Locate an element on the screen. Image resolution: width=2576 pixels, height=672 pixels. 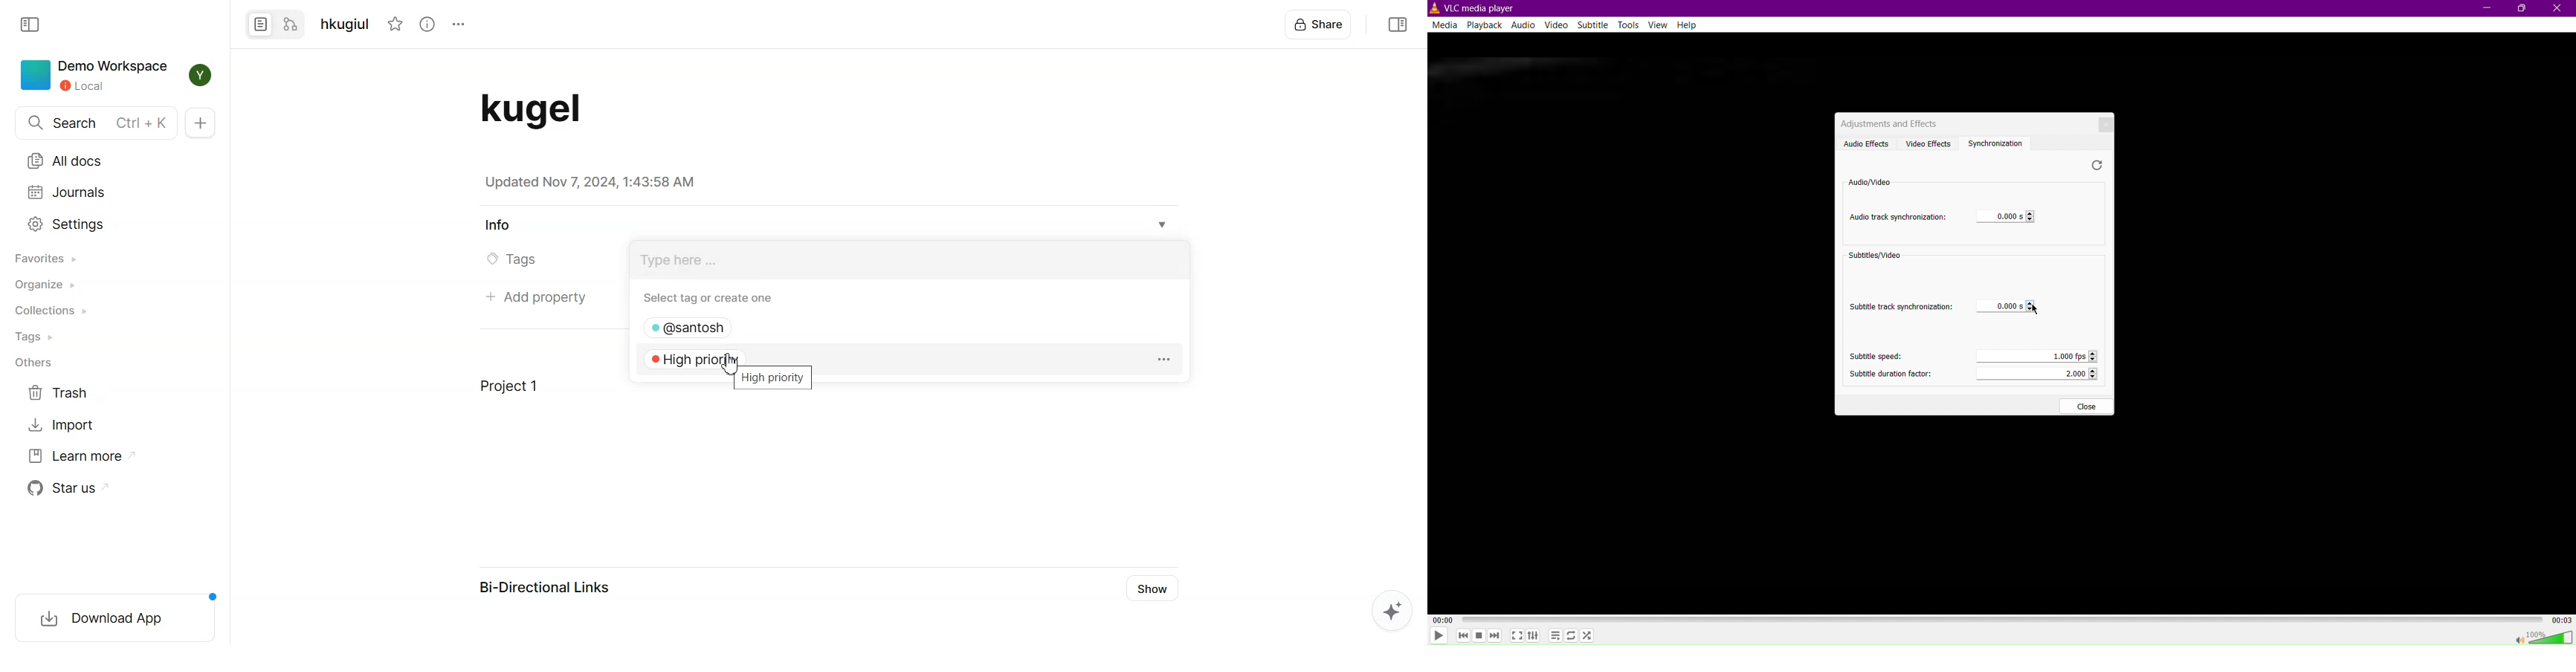
Skip forward is located at coordinates (1495, 635).